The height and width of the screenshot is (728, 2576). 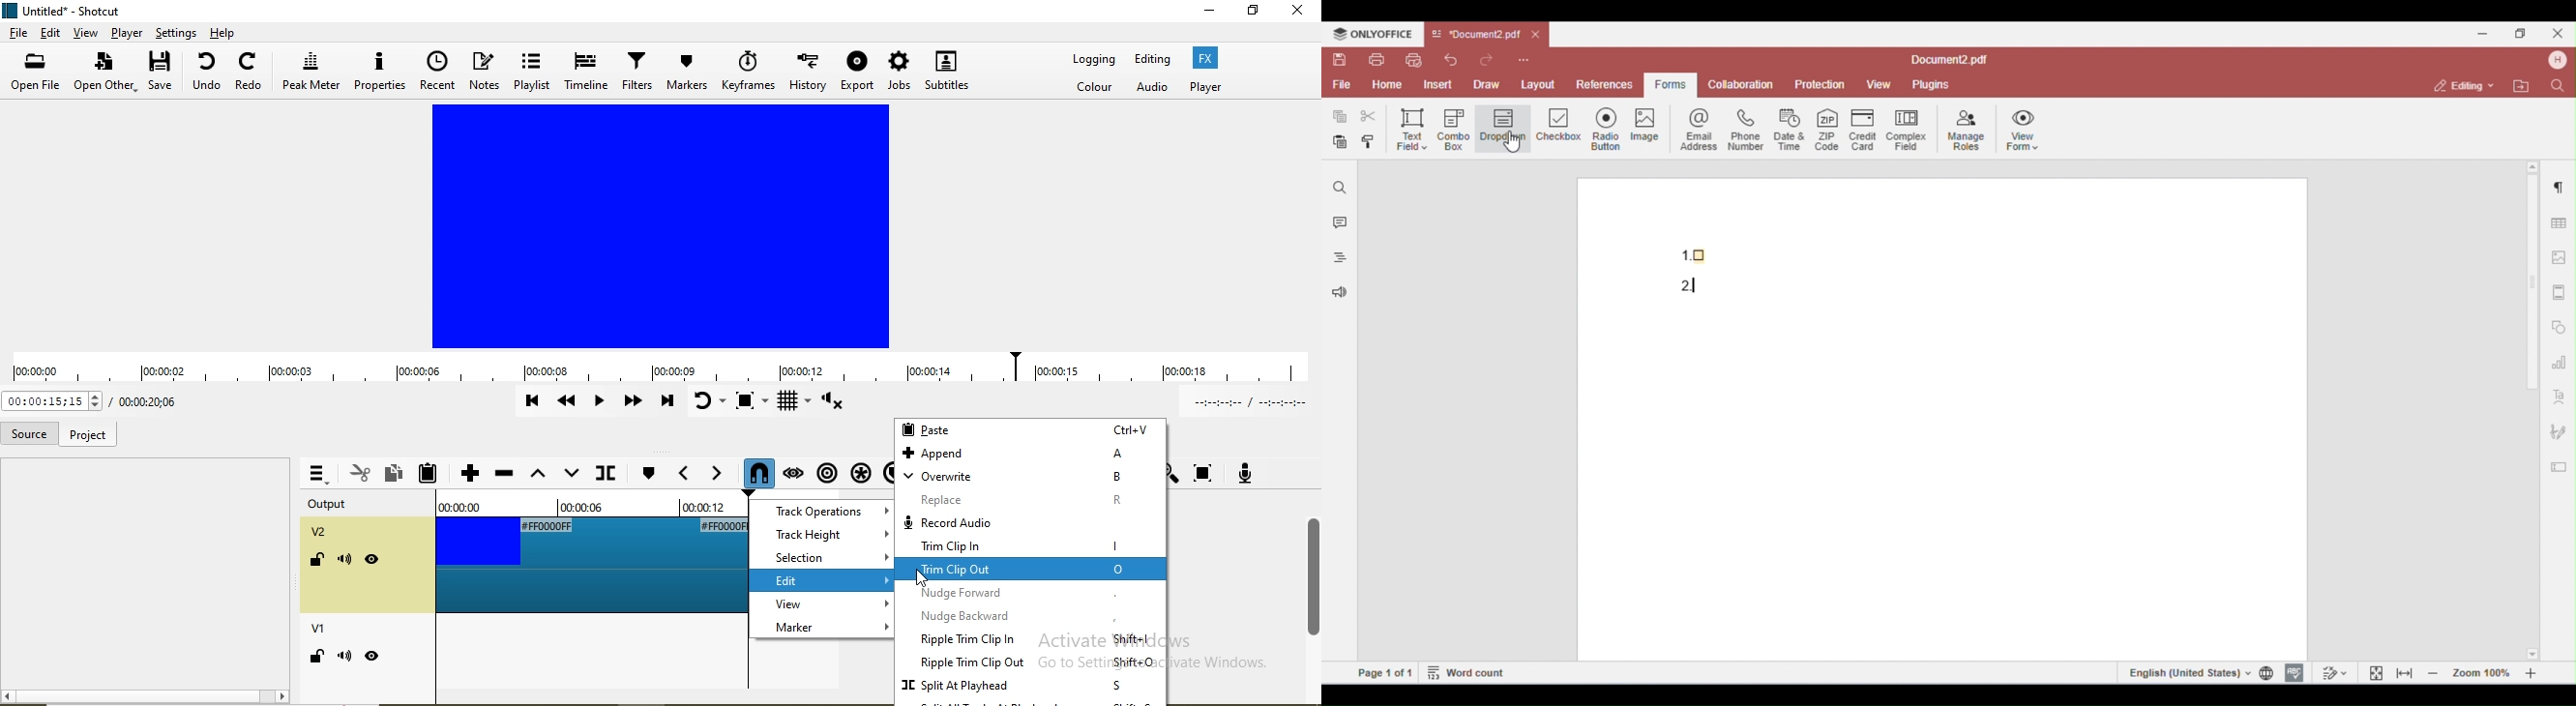 What do you see at coordinates (344, 656) in the screenshot?
I see `mute` at bounding box center [344, 656].